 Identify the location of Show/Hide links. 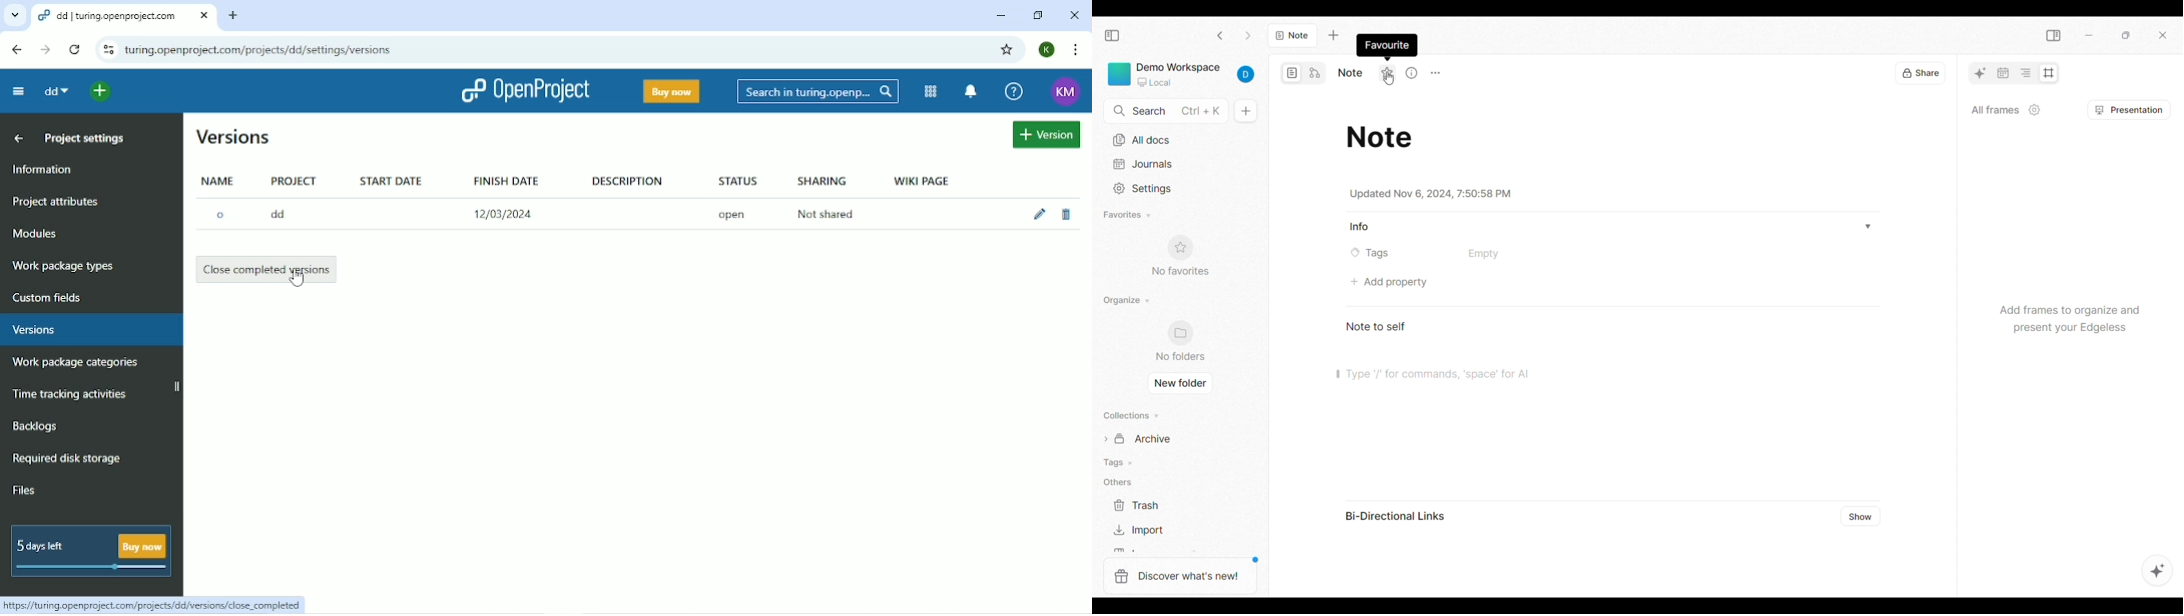
(1862, 517).